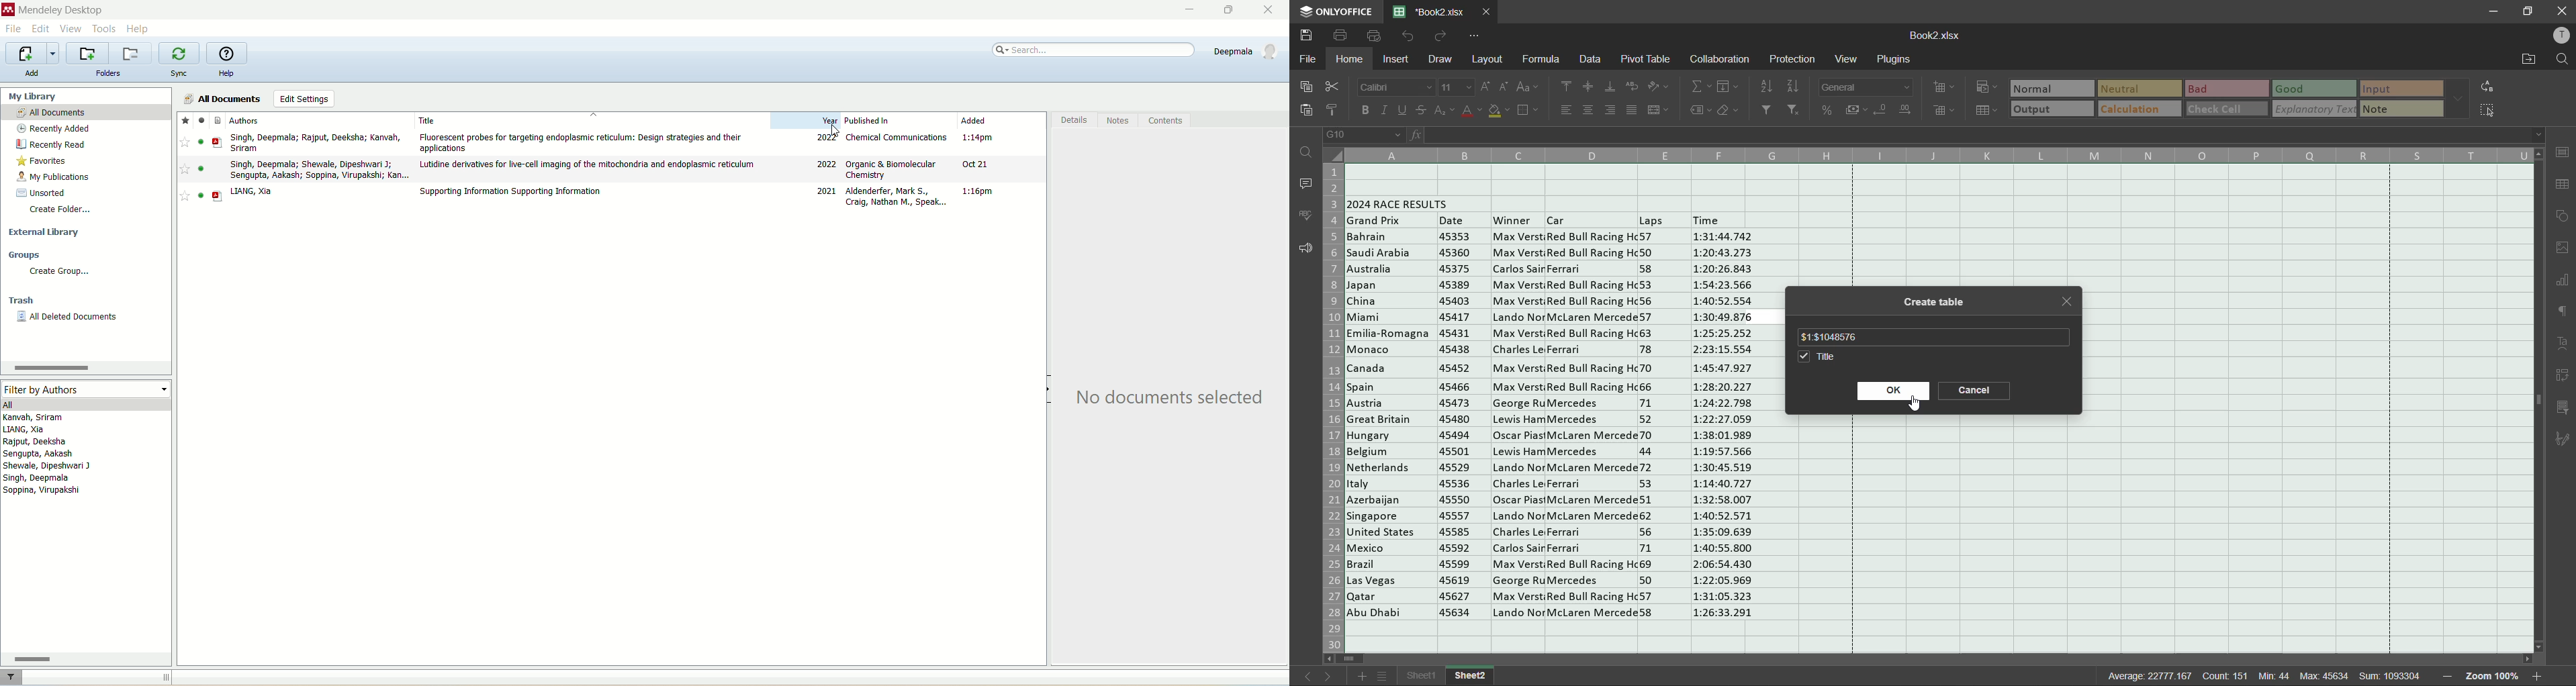  I want to click on Supporting Information Supporting Information, so click(510, 192).